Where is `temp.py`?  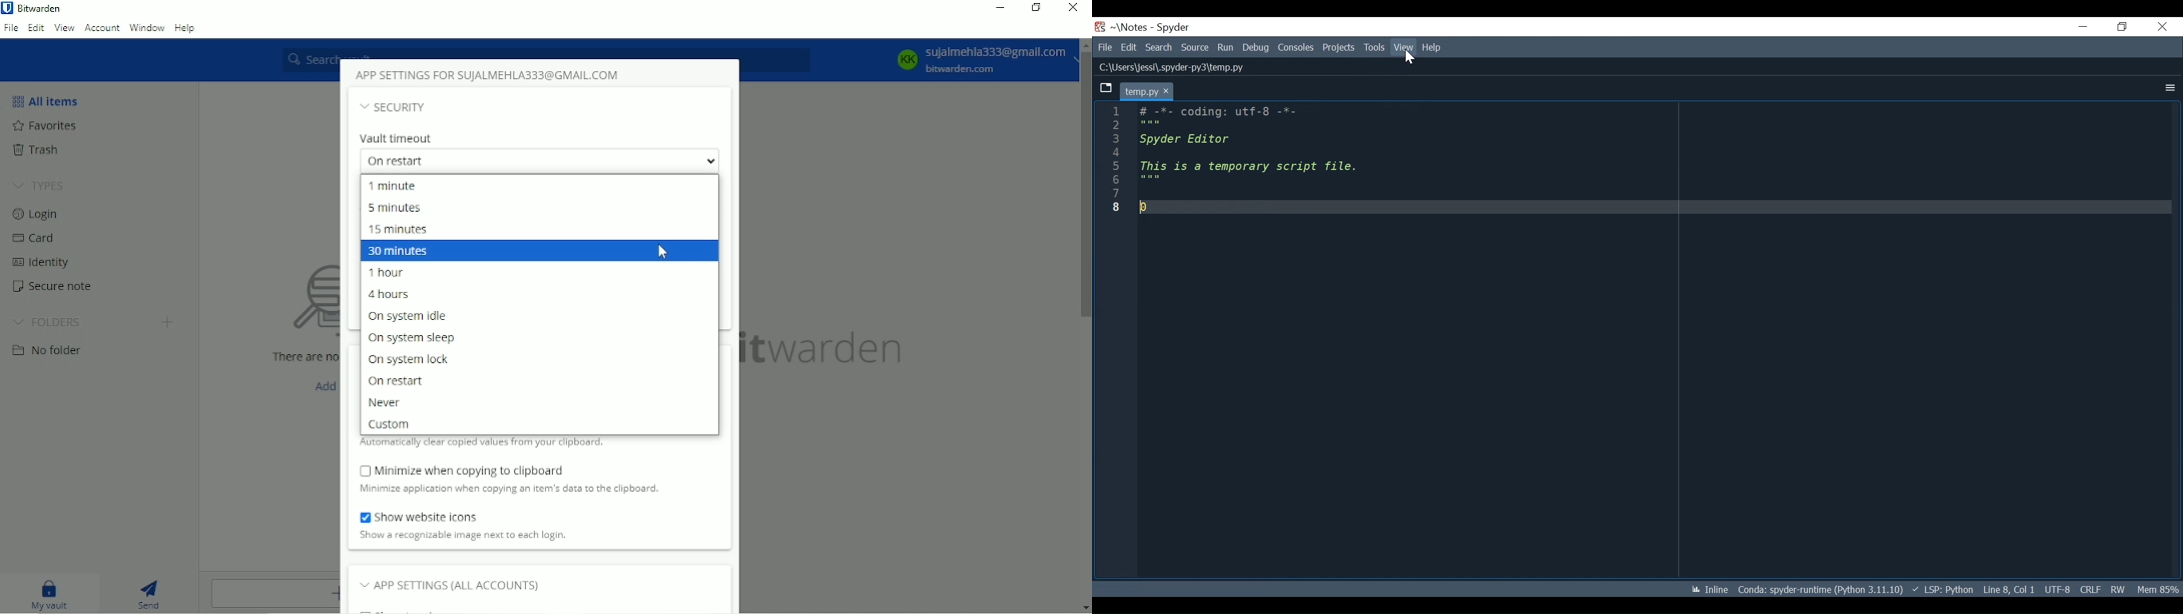
temp.py is located at coordinates (1146, 90).